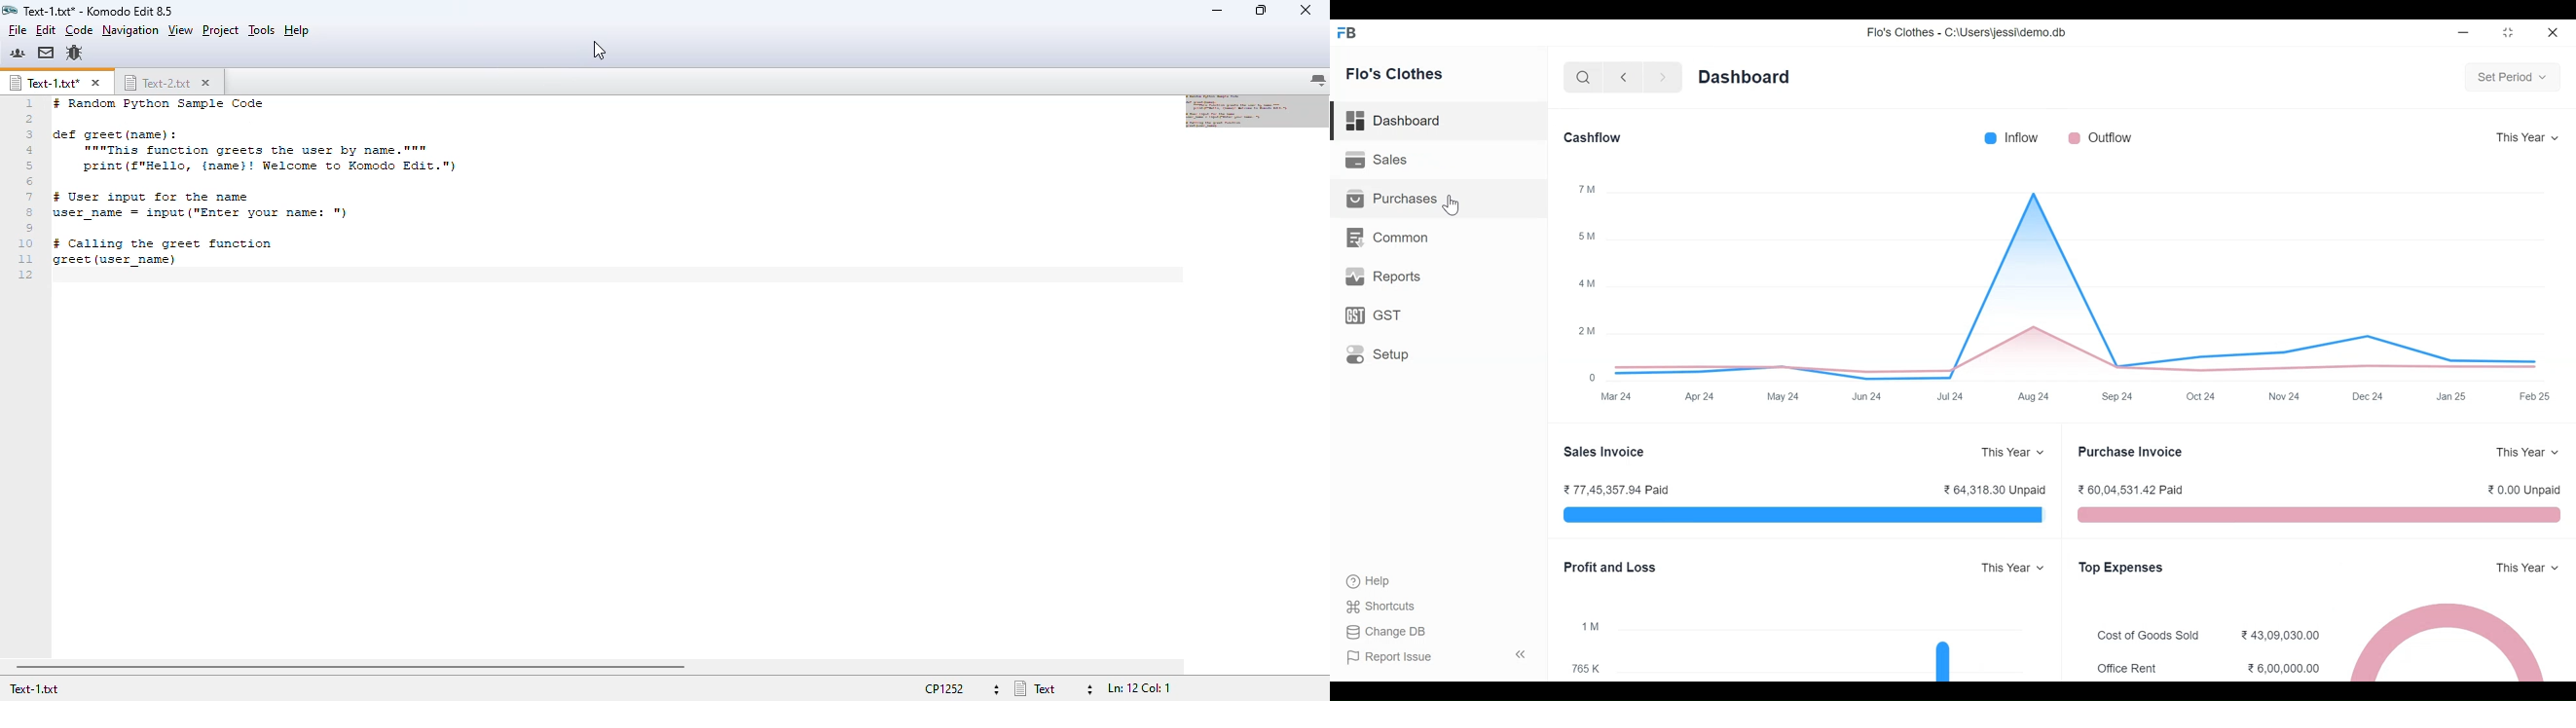 This screenshot has height=728, width=2576. Describe the element at coordinates (1621, 78) in the screenshot. I see `Navigate back` at that location.